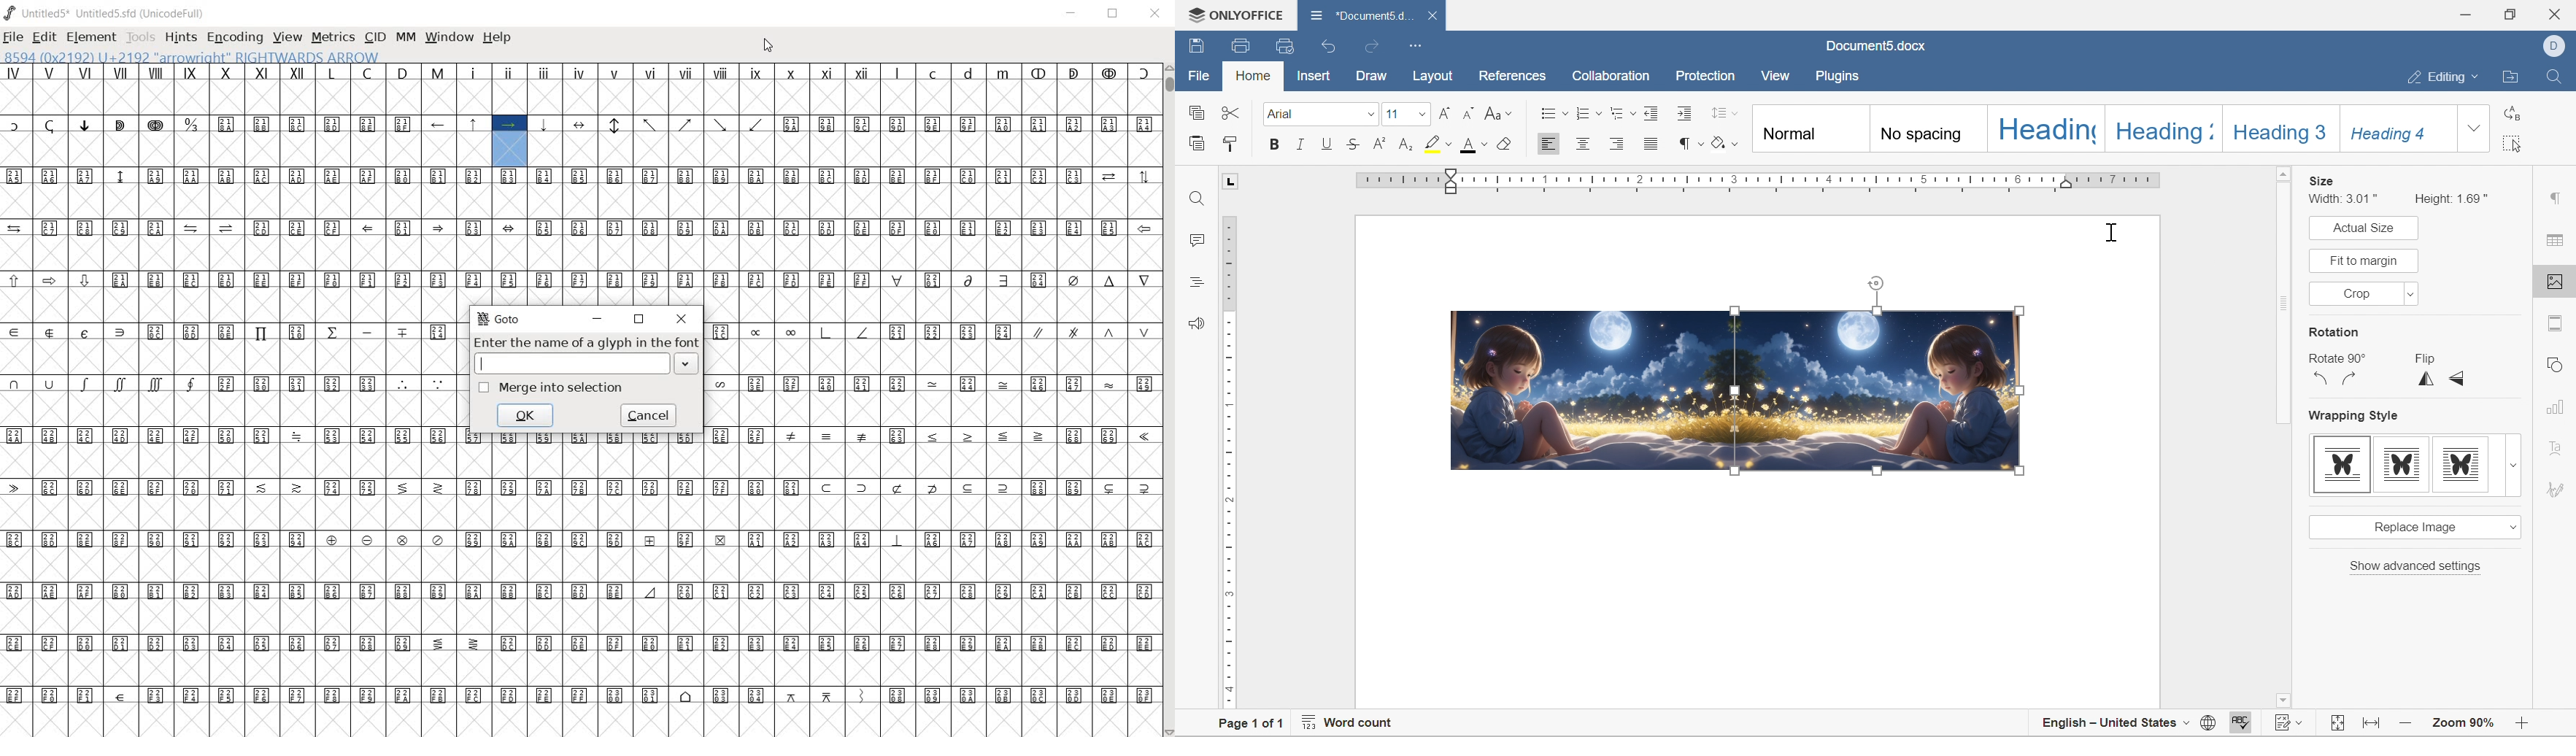  What do you see at coordinates (2553, 45) in the screenshot?
I see `dell` at bounding box center [2553, 45].